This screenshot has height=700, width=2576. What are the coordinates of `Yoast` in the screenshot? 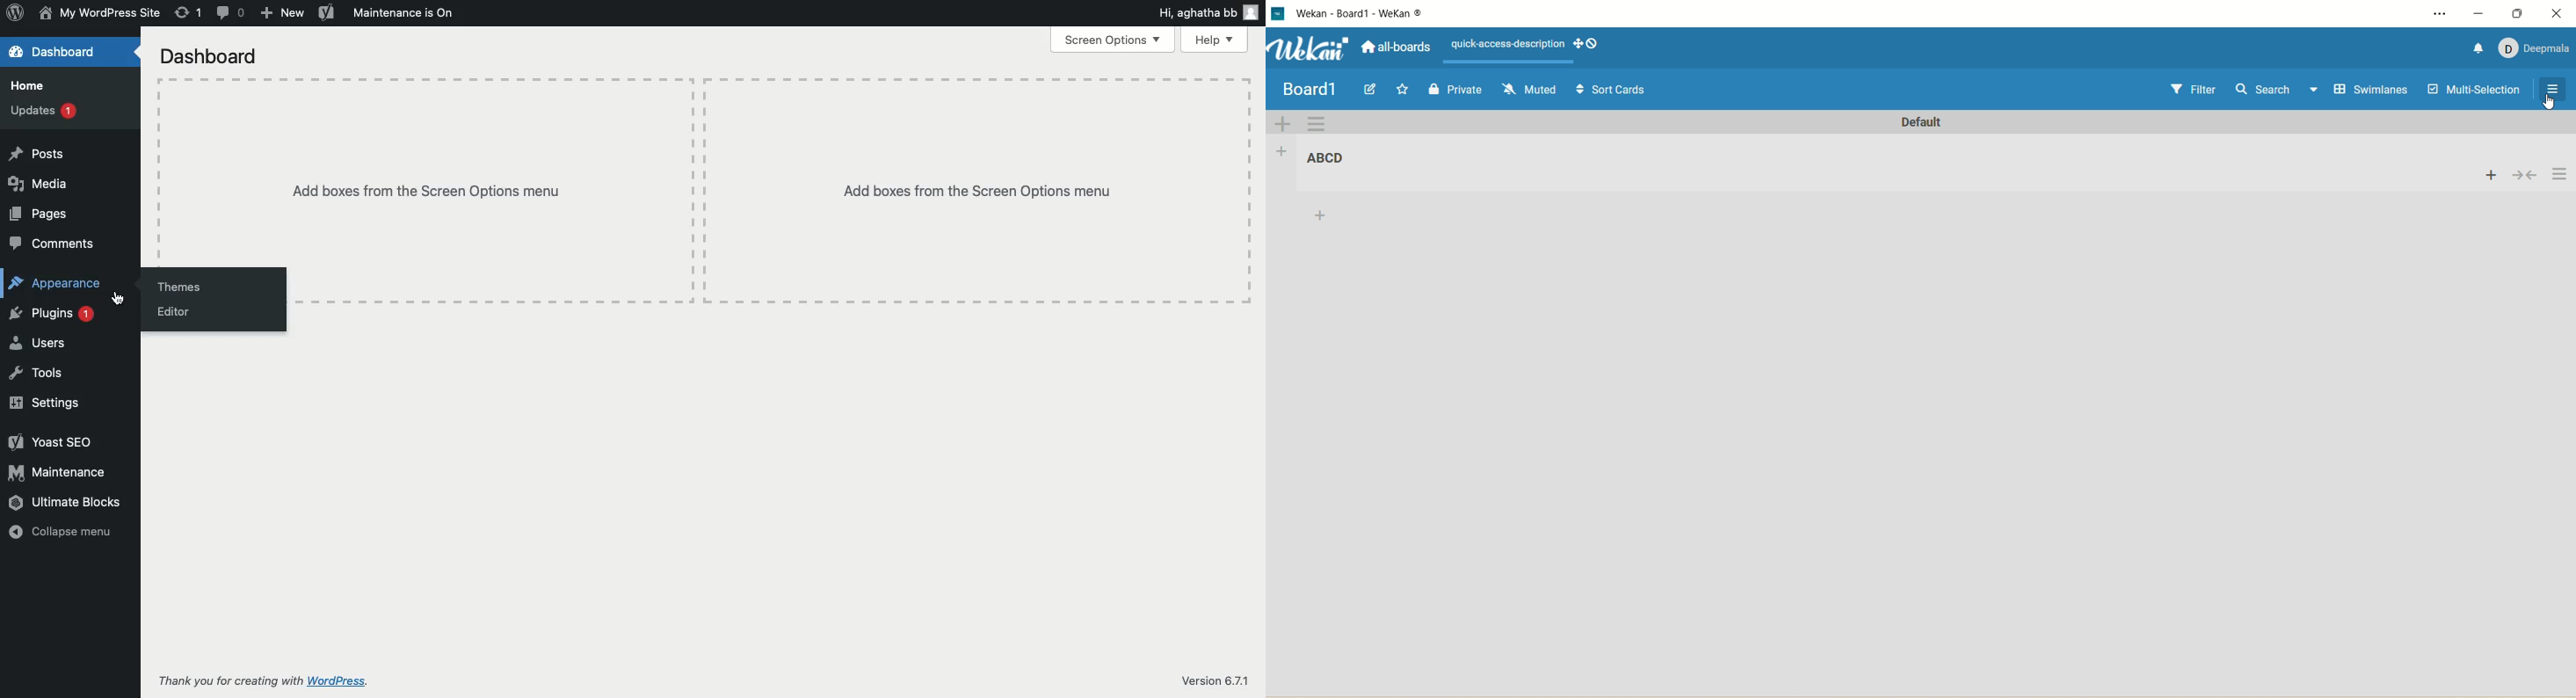 It's located at (326, 13).